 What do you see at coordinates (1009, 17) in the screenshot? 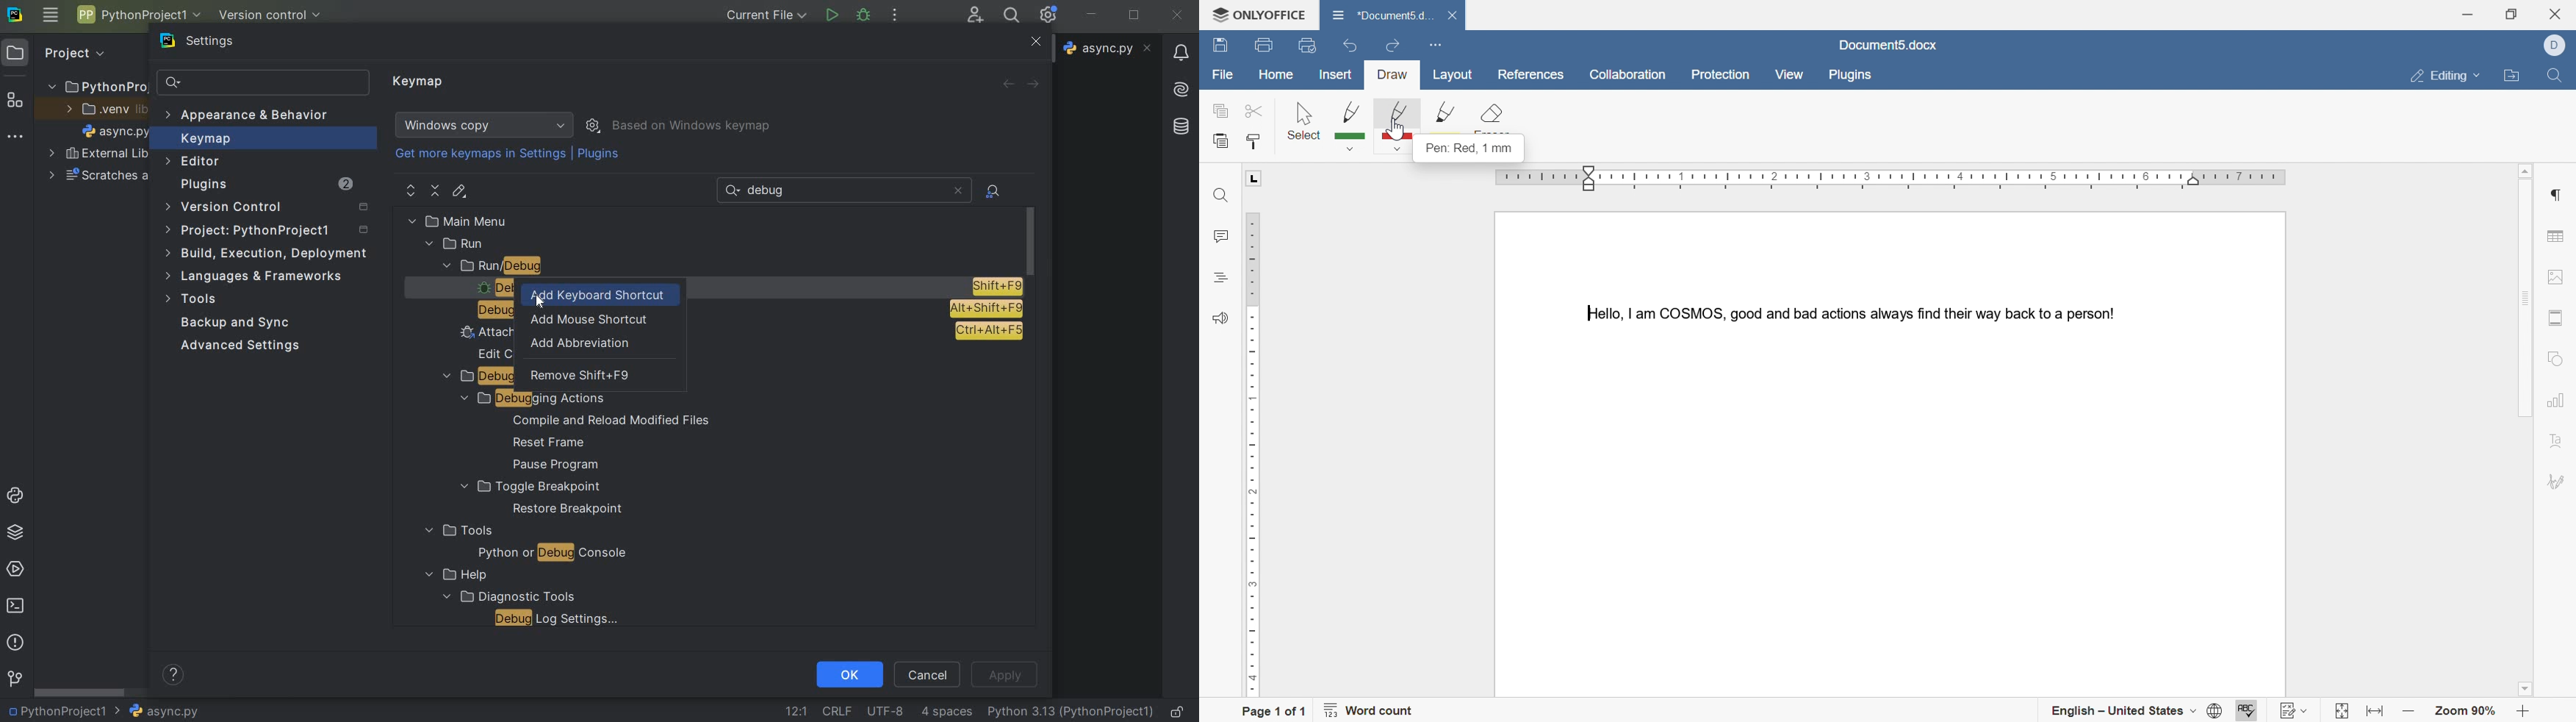
I see `search everywhere` at bounding box center [1009, 17].